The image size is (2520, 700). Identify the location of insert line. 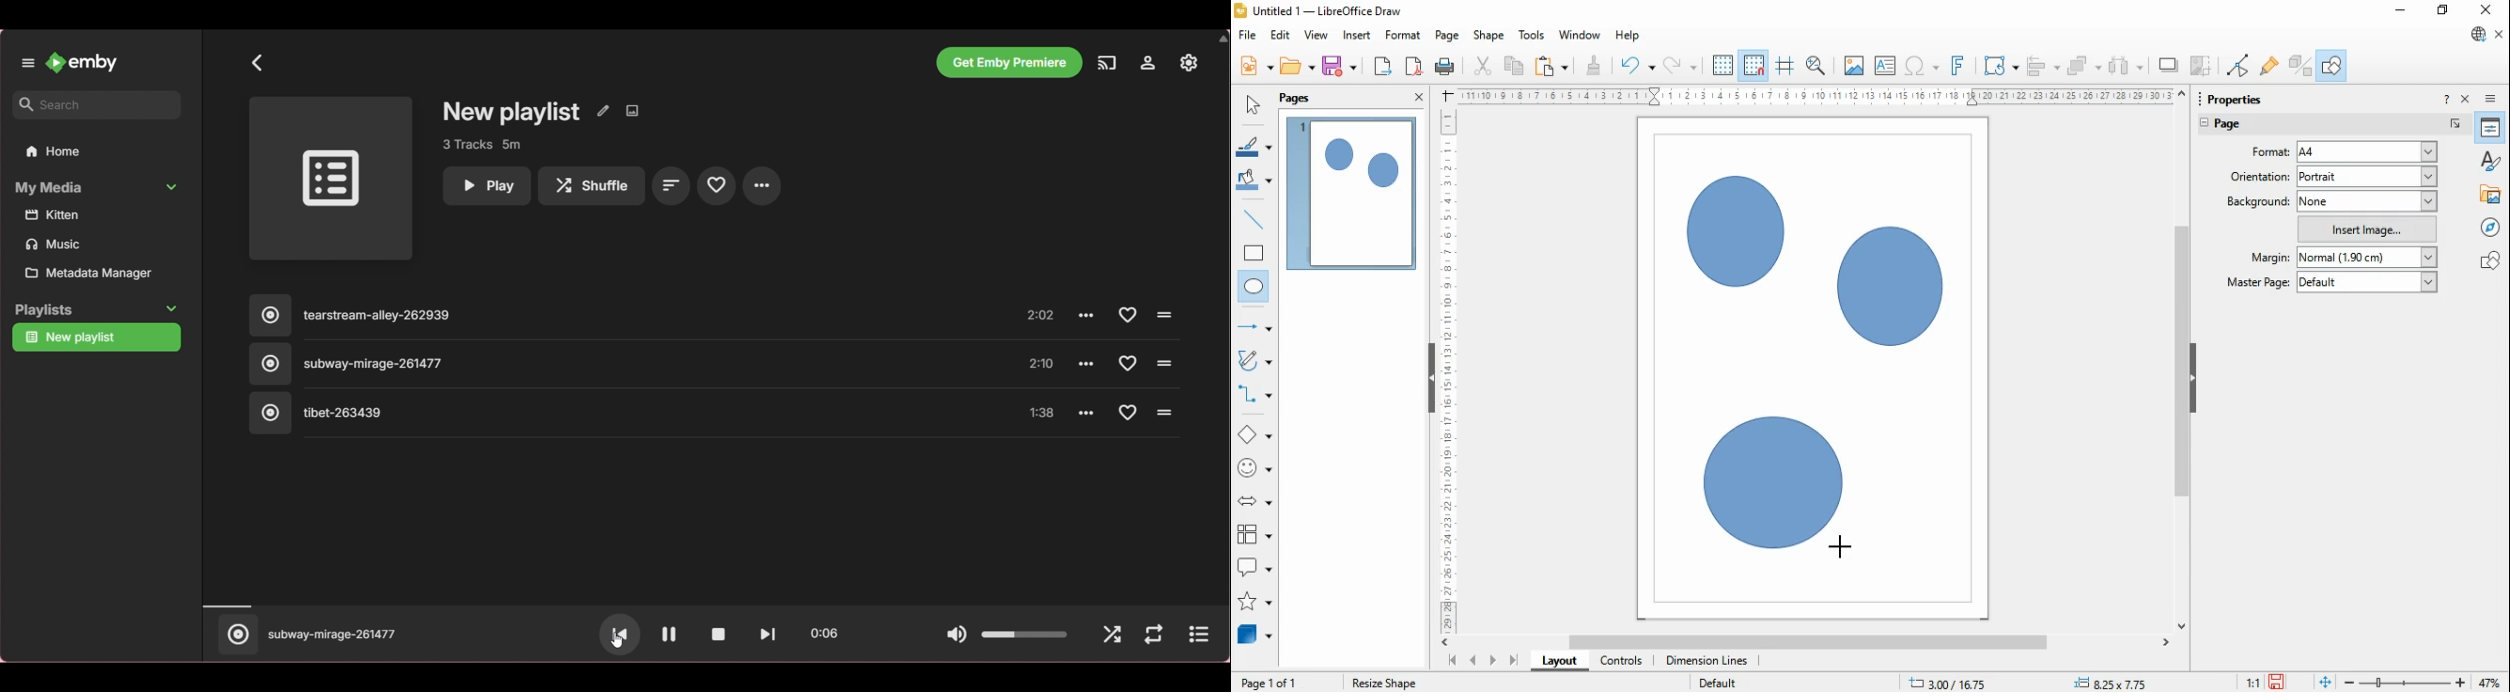
(1256, 220).